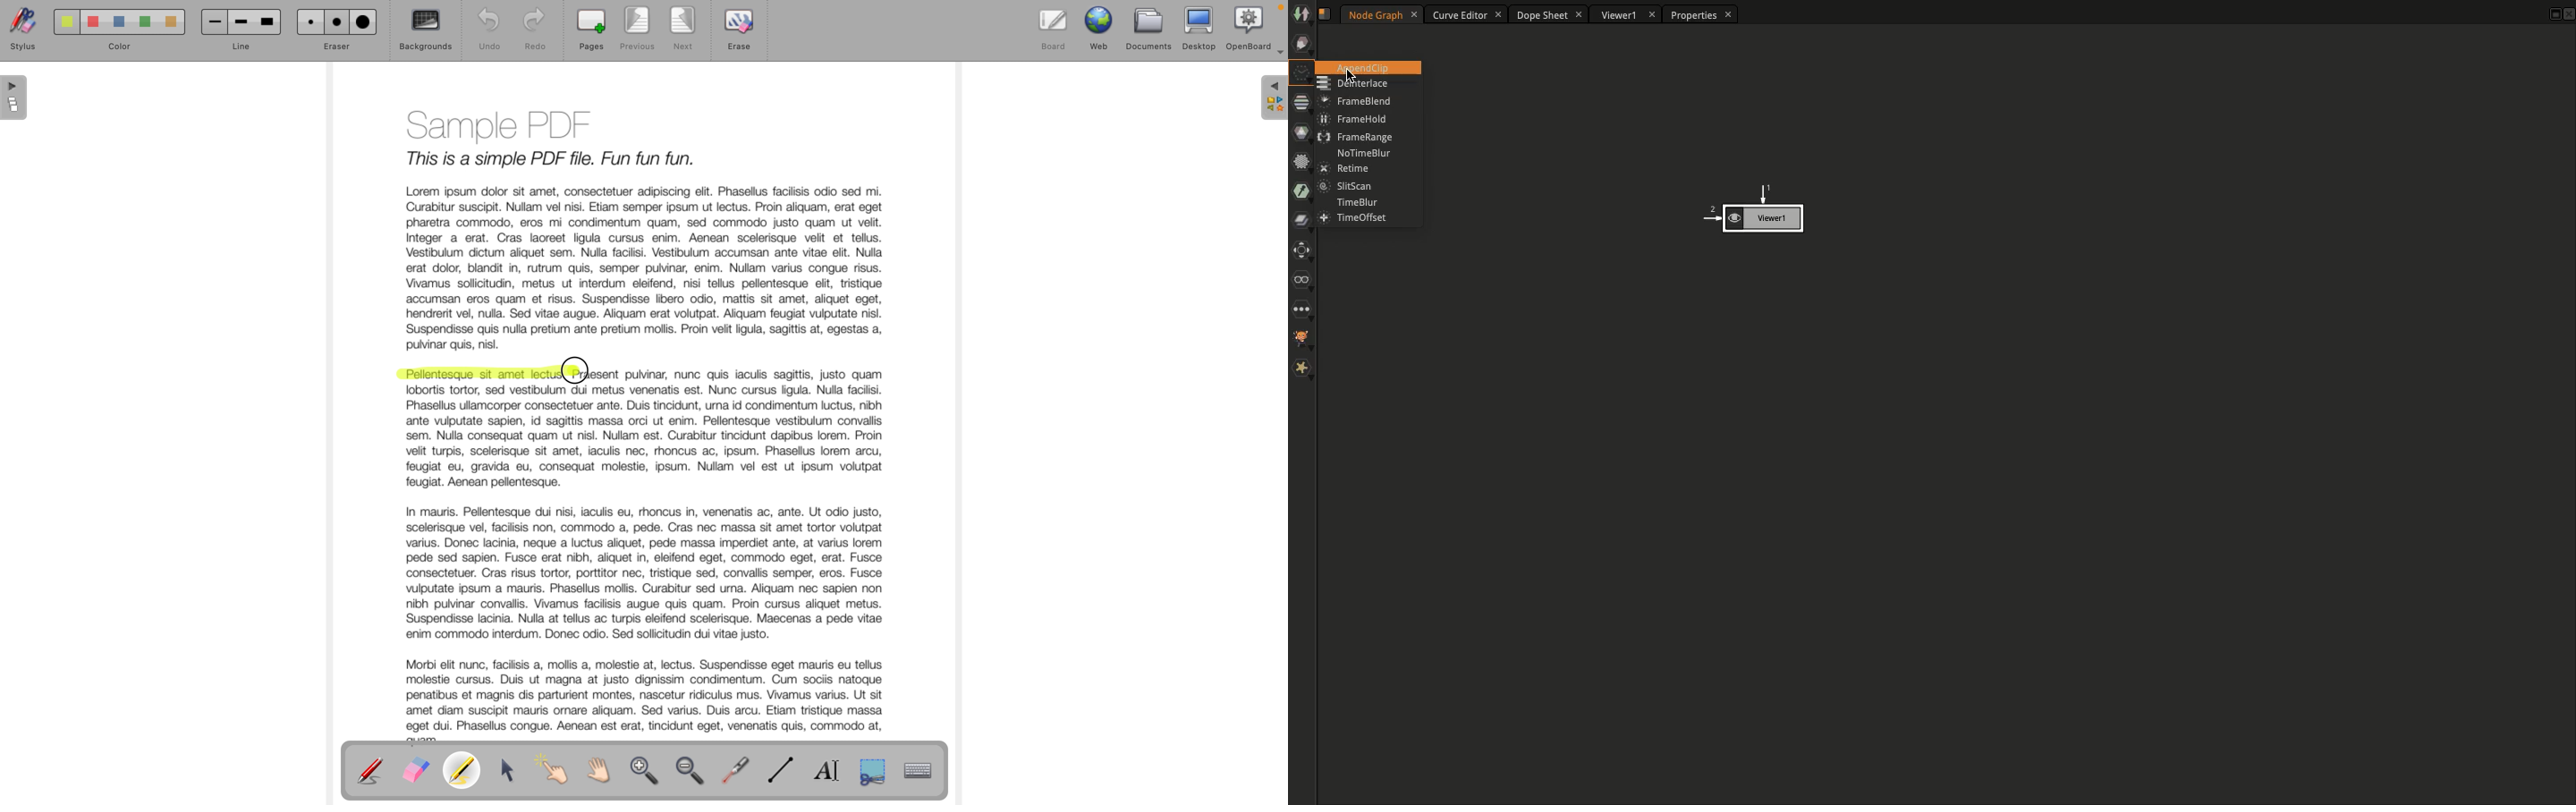  Describe the element at coordinates (20, 32) in the screenshot. I see `stylus` at that location.